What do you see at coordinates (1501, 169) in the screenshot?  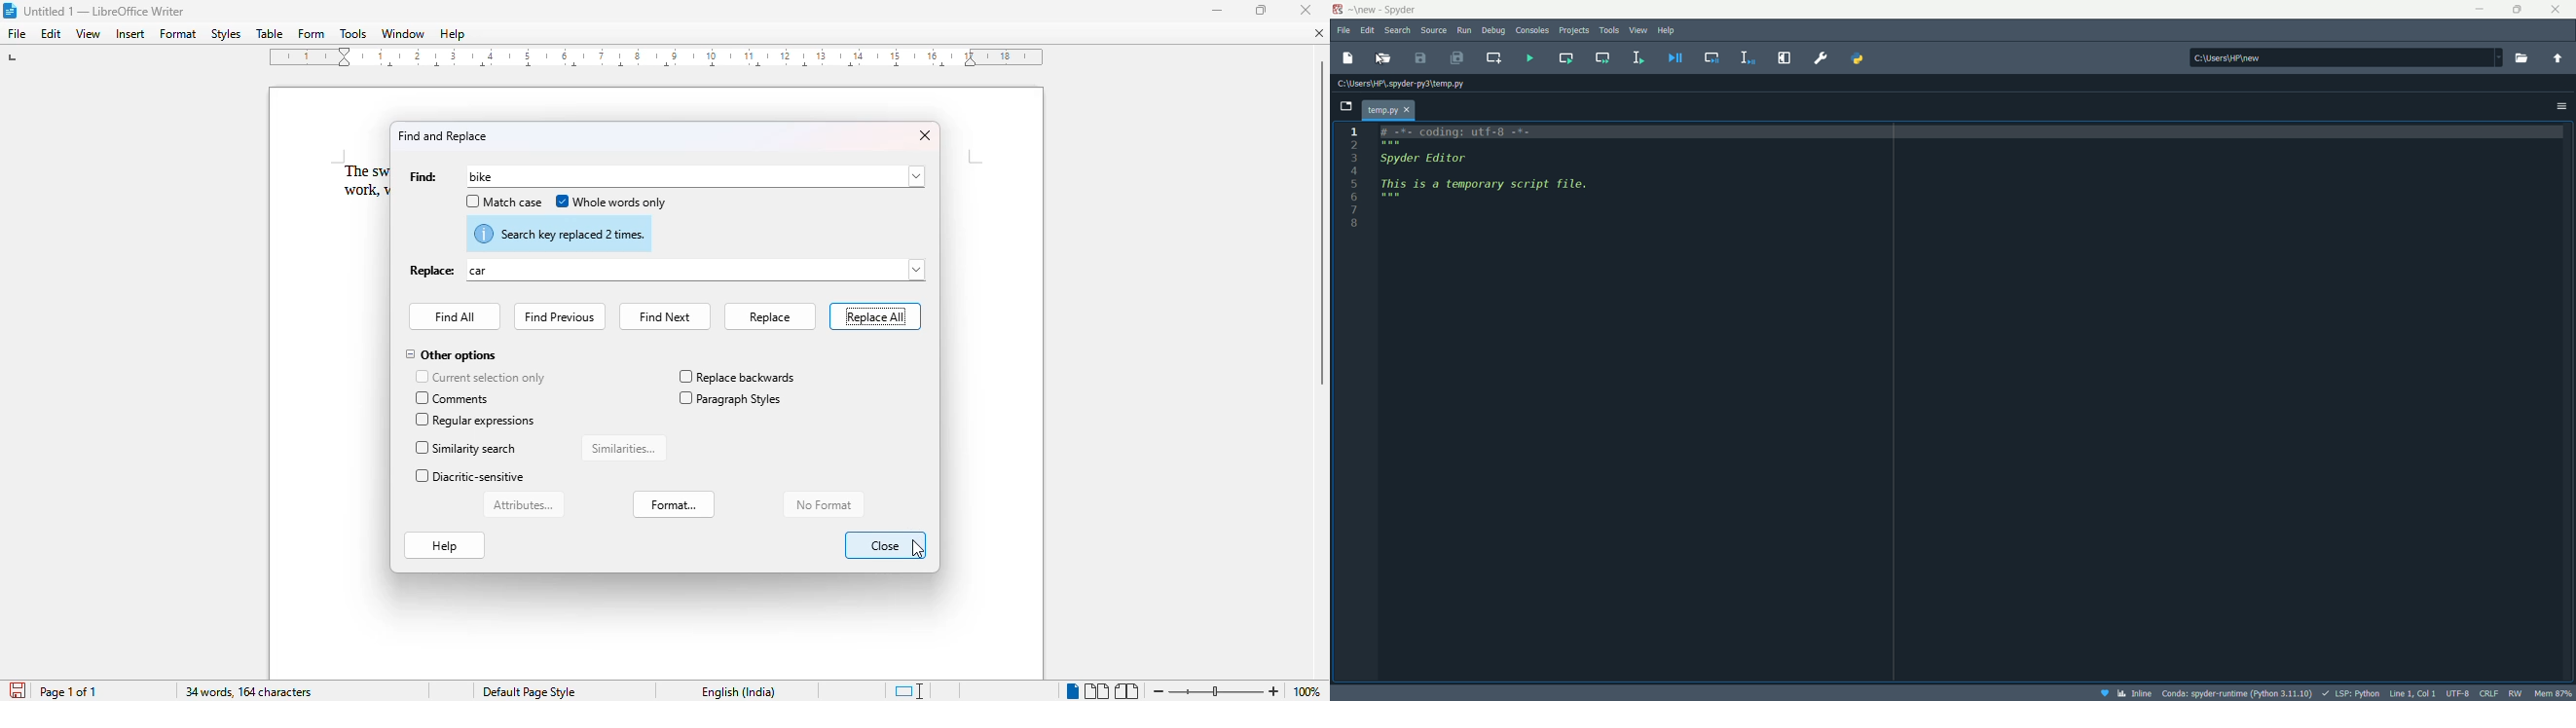 I see `Code editor` at bounding box center [1501, 169].